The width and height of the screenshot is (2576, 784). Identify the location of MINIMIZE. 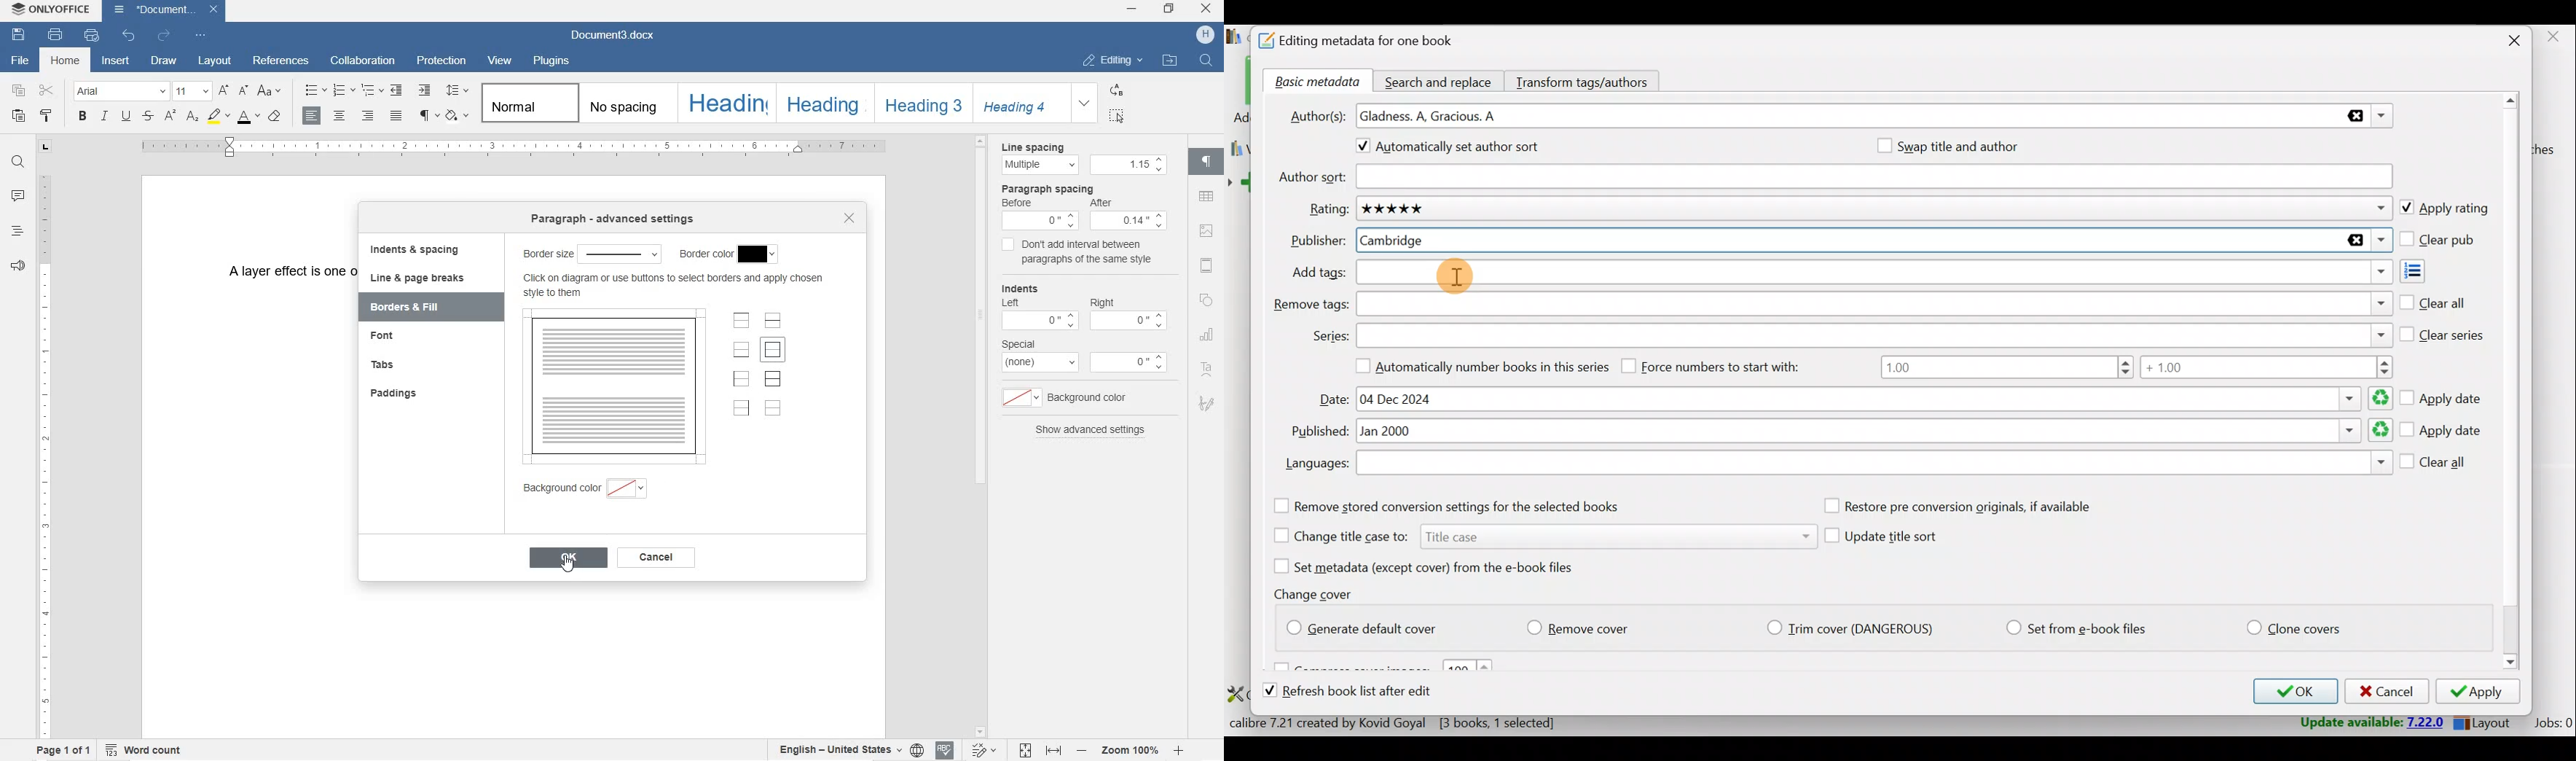
(1131, 9).